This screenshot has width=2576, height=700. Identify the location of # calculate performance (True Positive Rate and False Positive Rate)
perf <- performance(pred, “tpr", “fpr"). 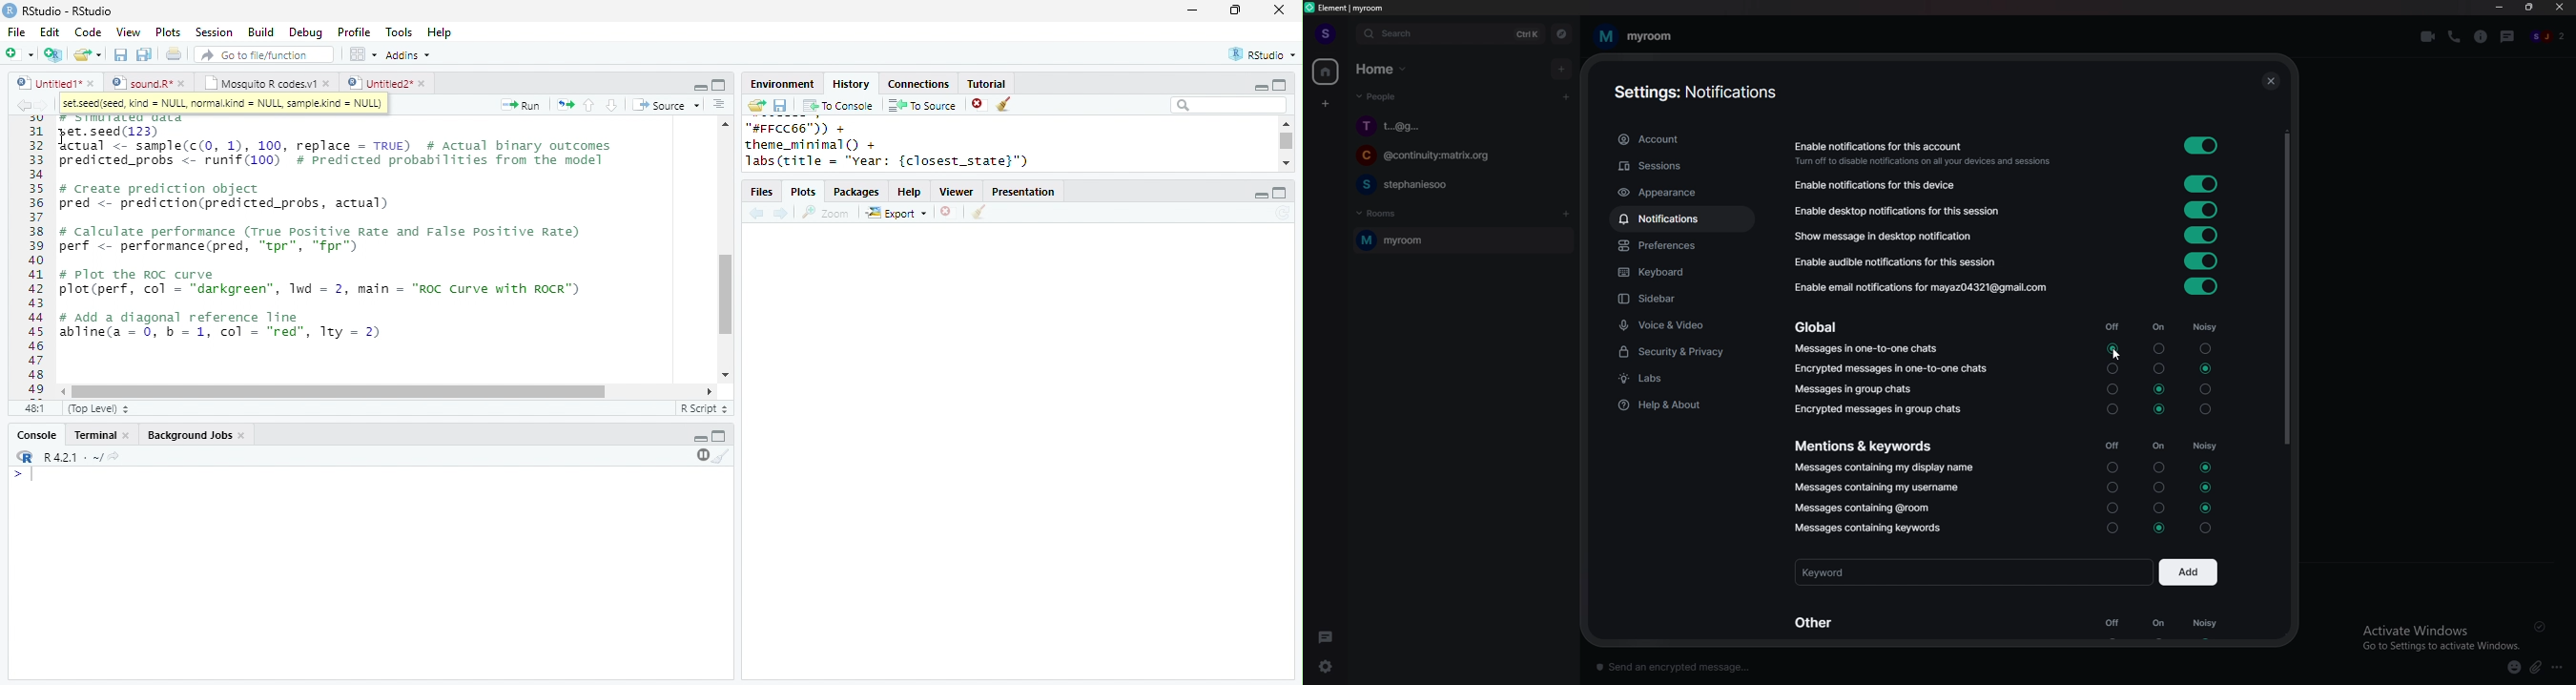
(319, 239).